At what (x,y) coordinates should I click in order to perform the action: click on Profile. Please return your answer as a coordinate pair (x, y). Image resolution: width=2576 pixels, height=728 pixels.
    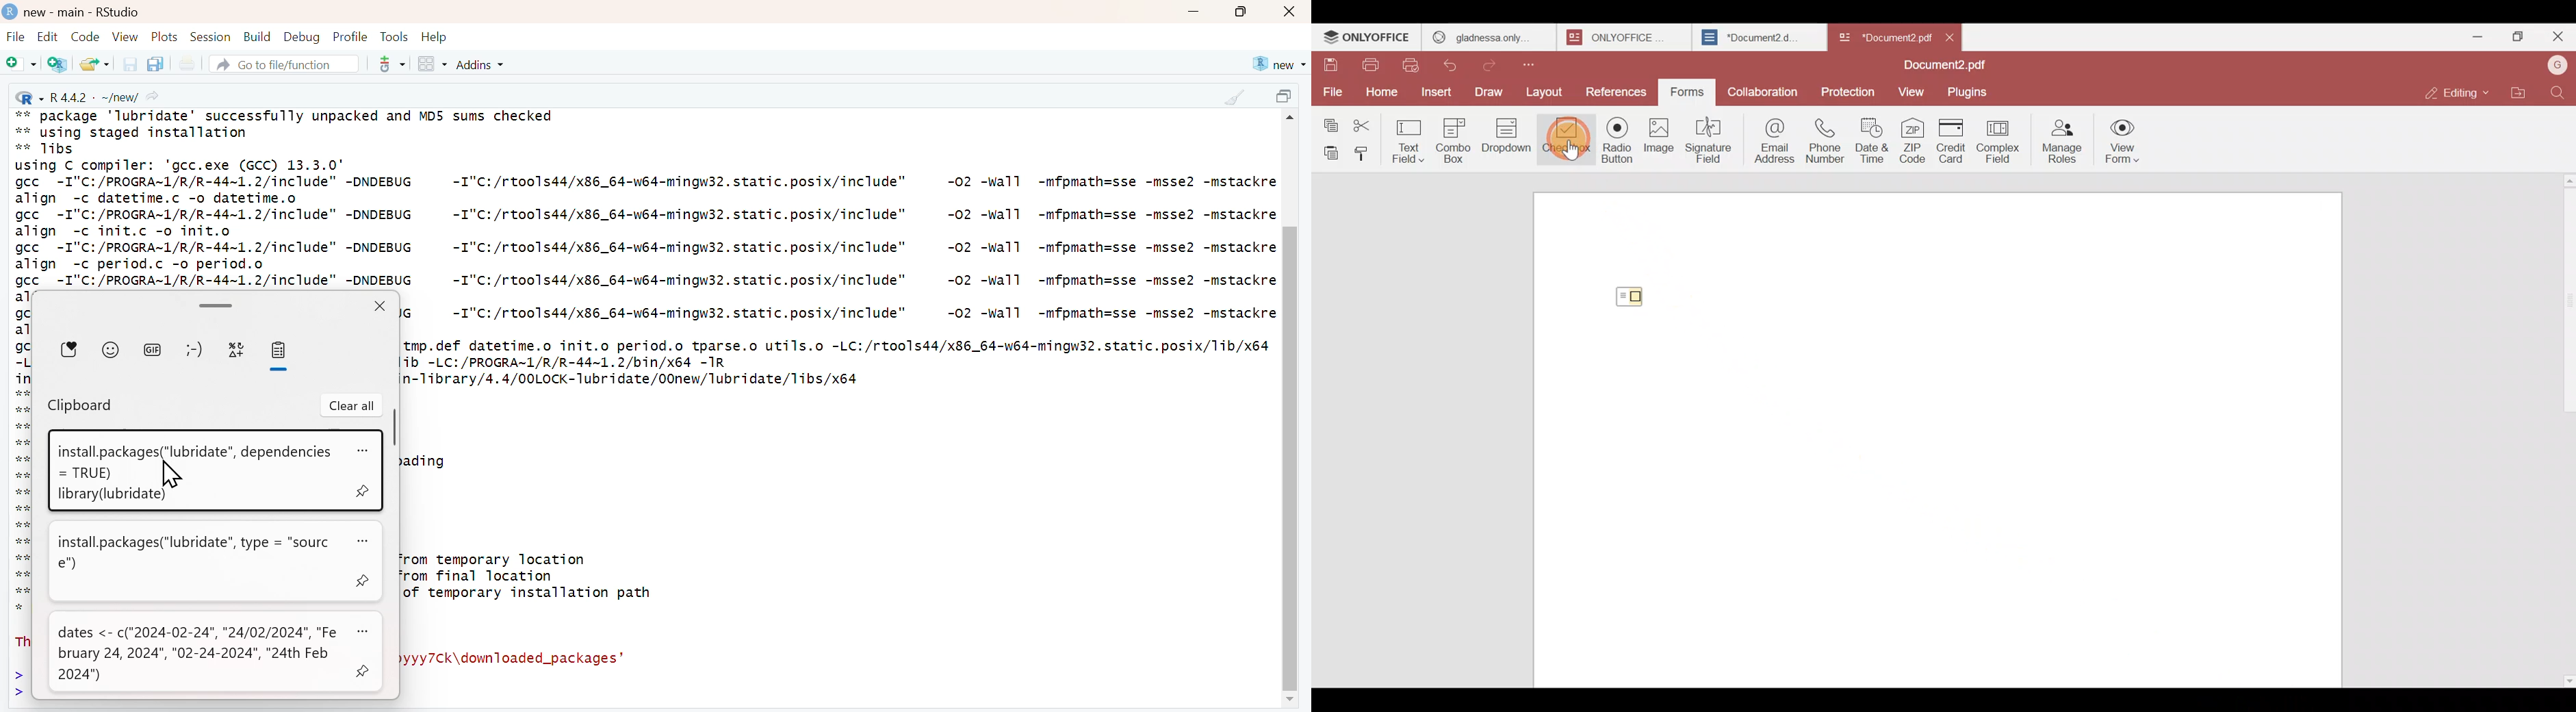
    Looking at the image, I should click on (350, 36).